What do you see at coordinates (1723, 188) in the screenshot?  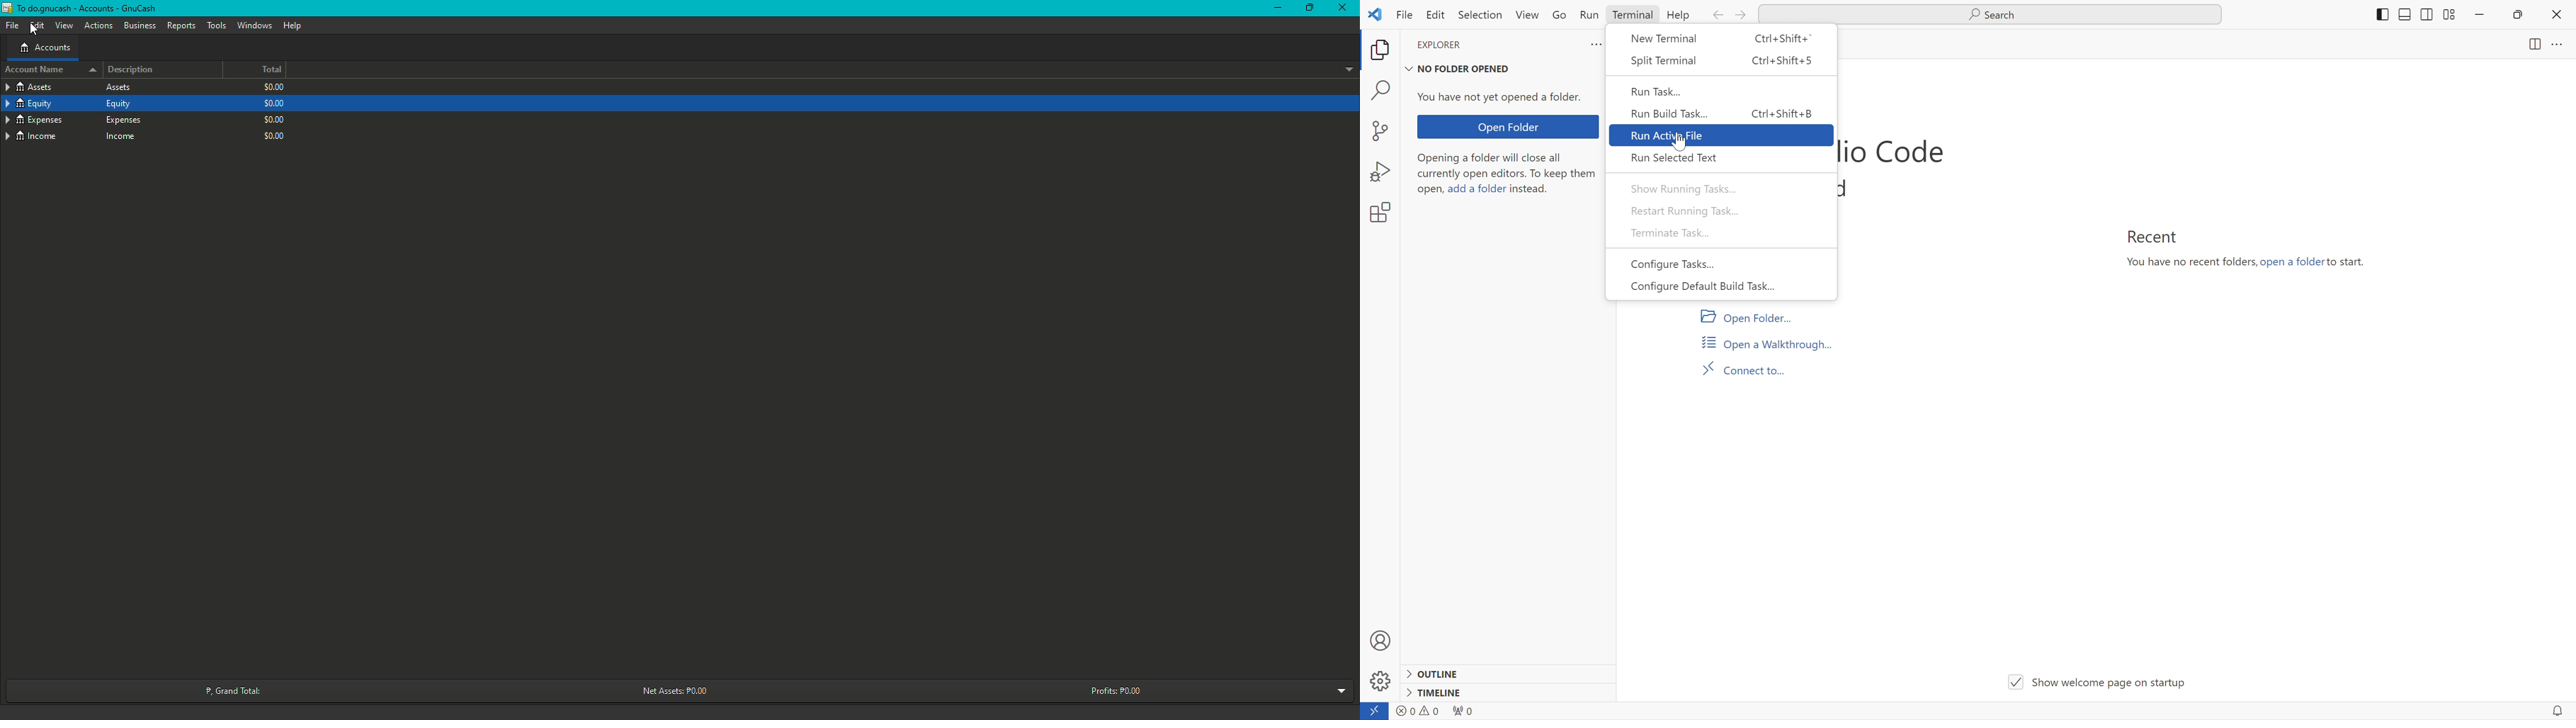 I see `show running tasks` at bounding box center [1723, 188].